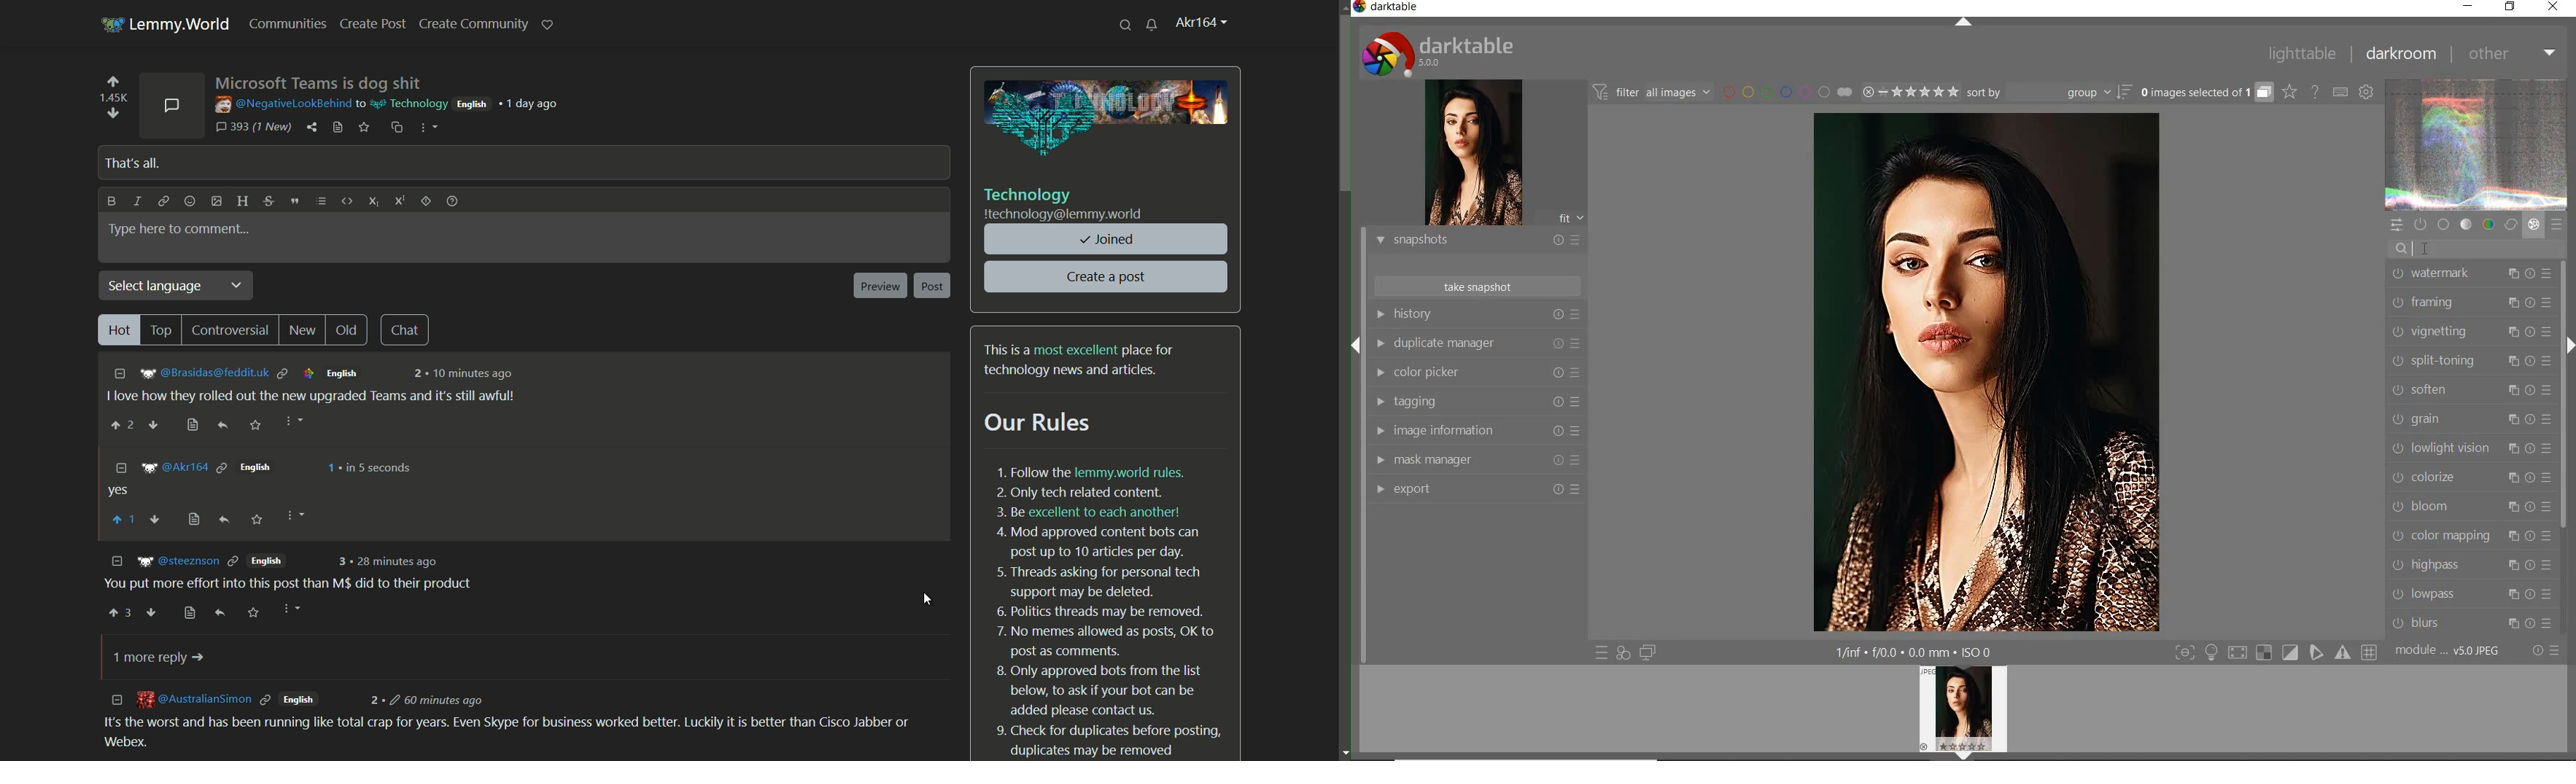 The height and width of the screenshot is (784, 2576). Describe the element at coordinates (2469, 300) in the screenshot. I see `FRAMING` at that location.